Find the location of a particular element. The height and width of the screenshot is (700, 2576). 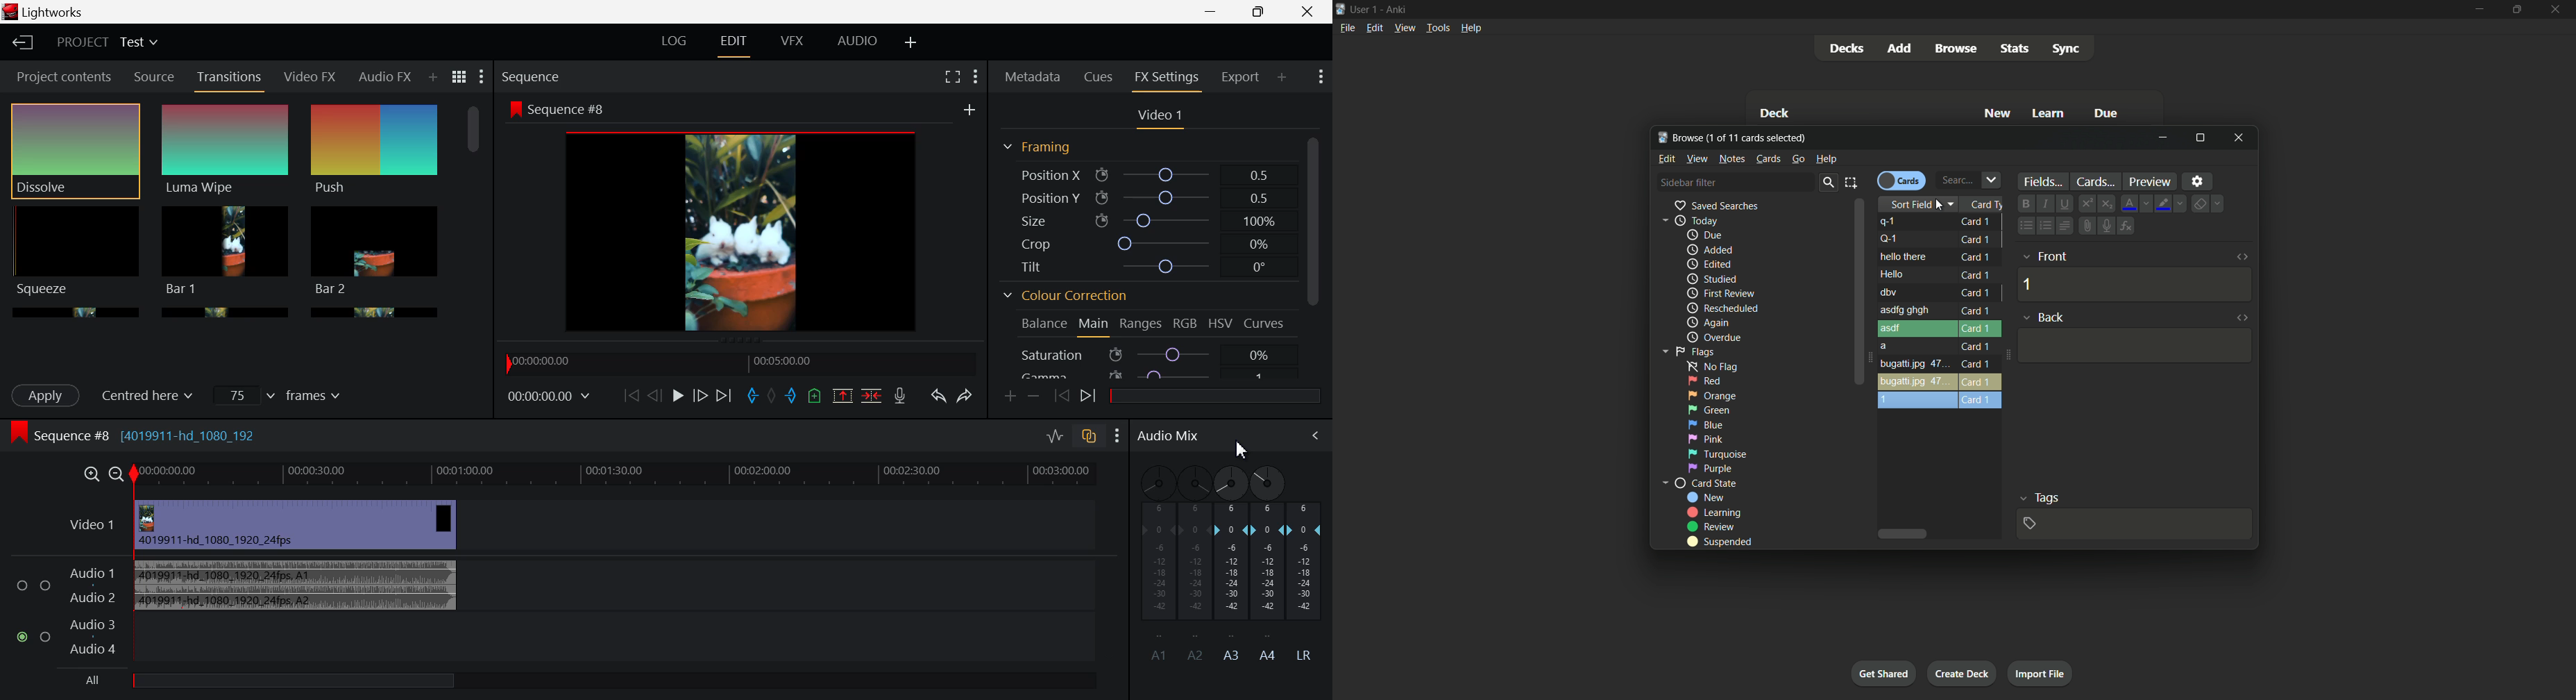

blue is located at coordinates (1705, 425).